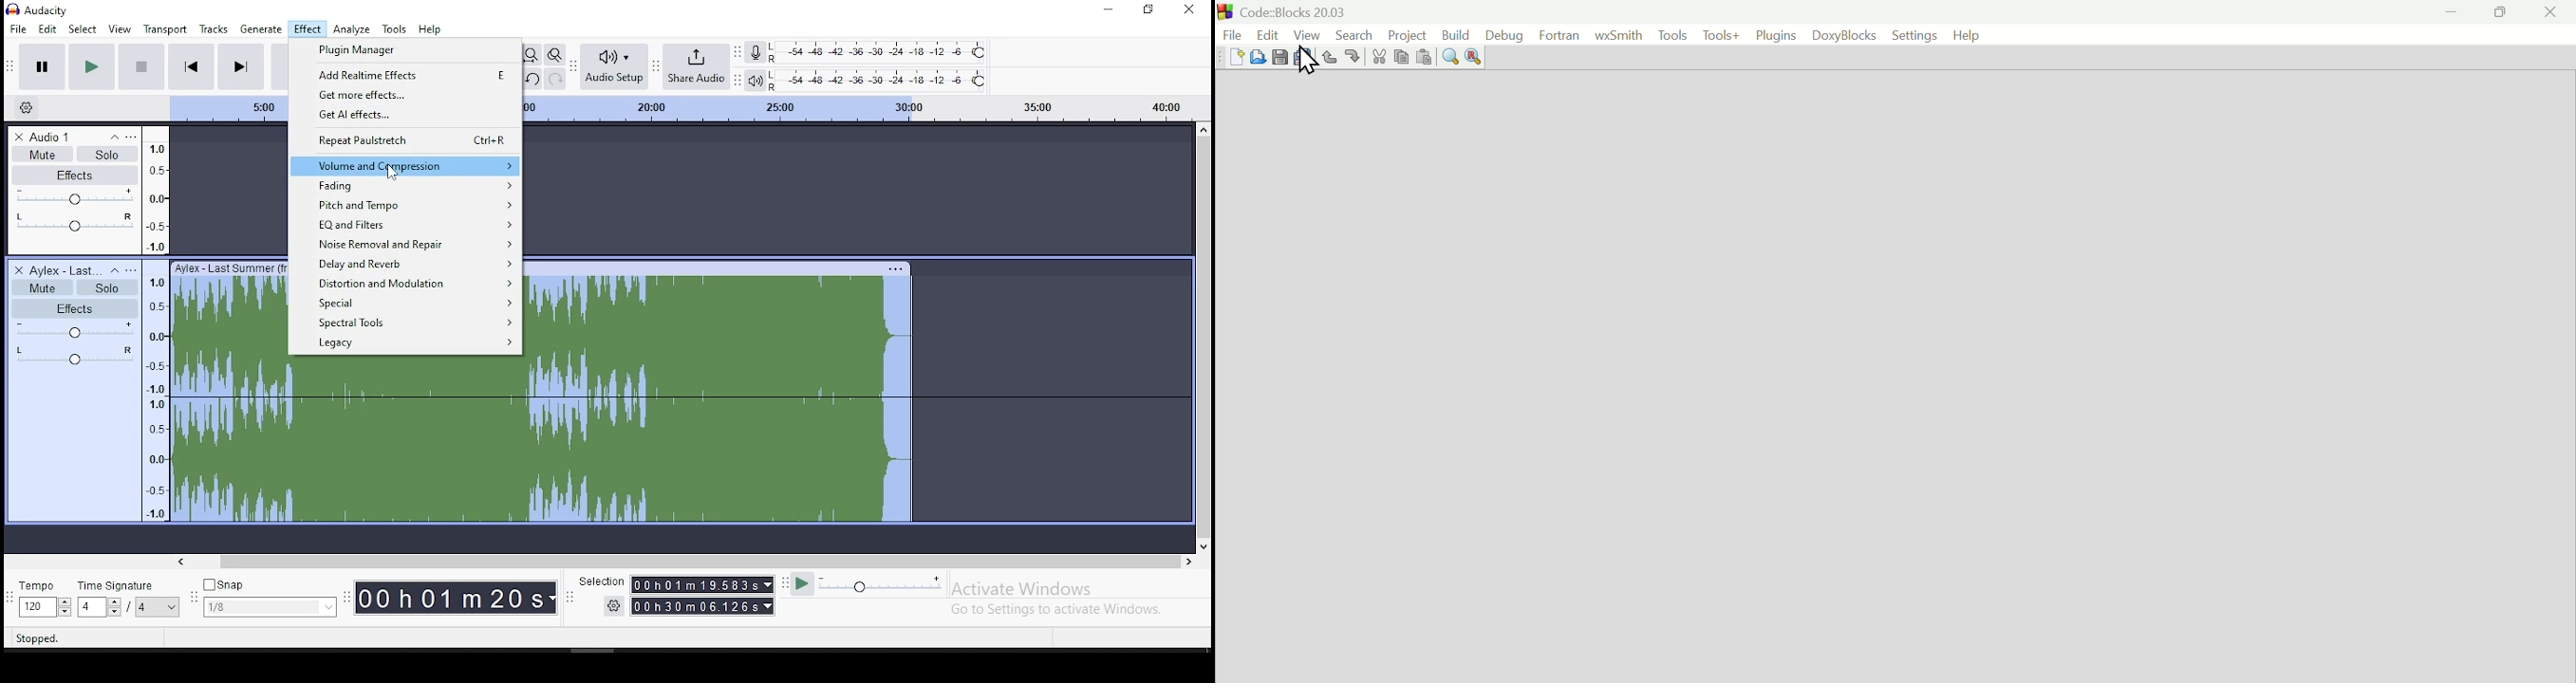 The height and width of the screenshot is (700, 2576). What do you see at coordinates (1671, 35) in the screenshot?
I see `Tools ` at bounding box center [1671, 35].